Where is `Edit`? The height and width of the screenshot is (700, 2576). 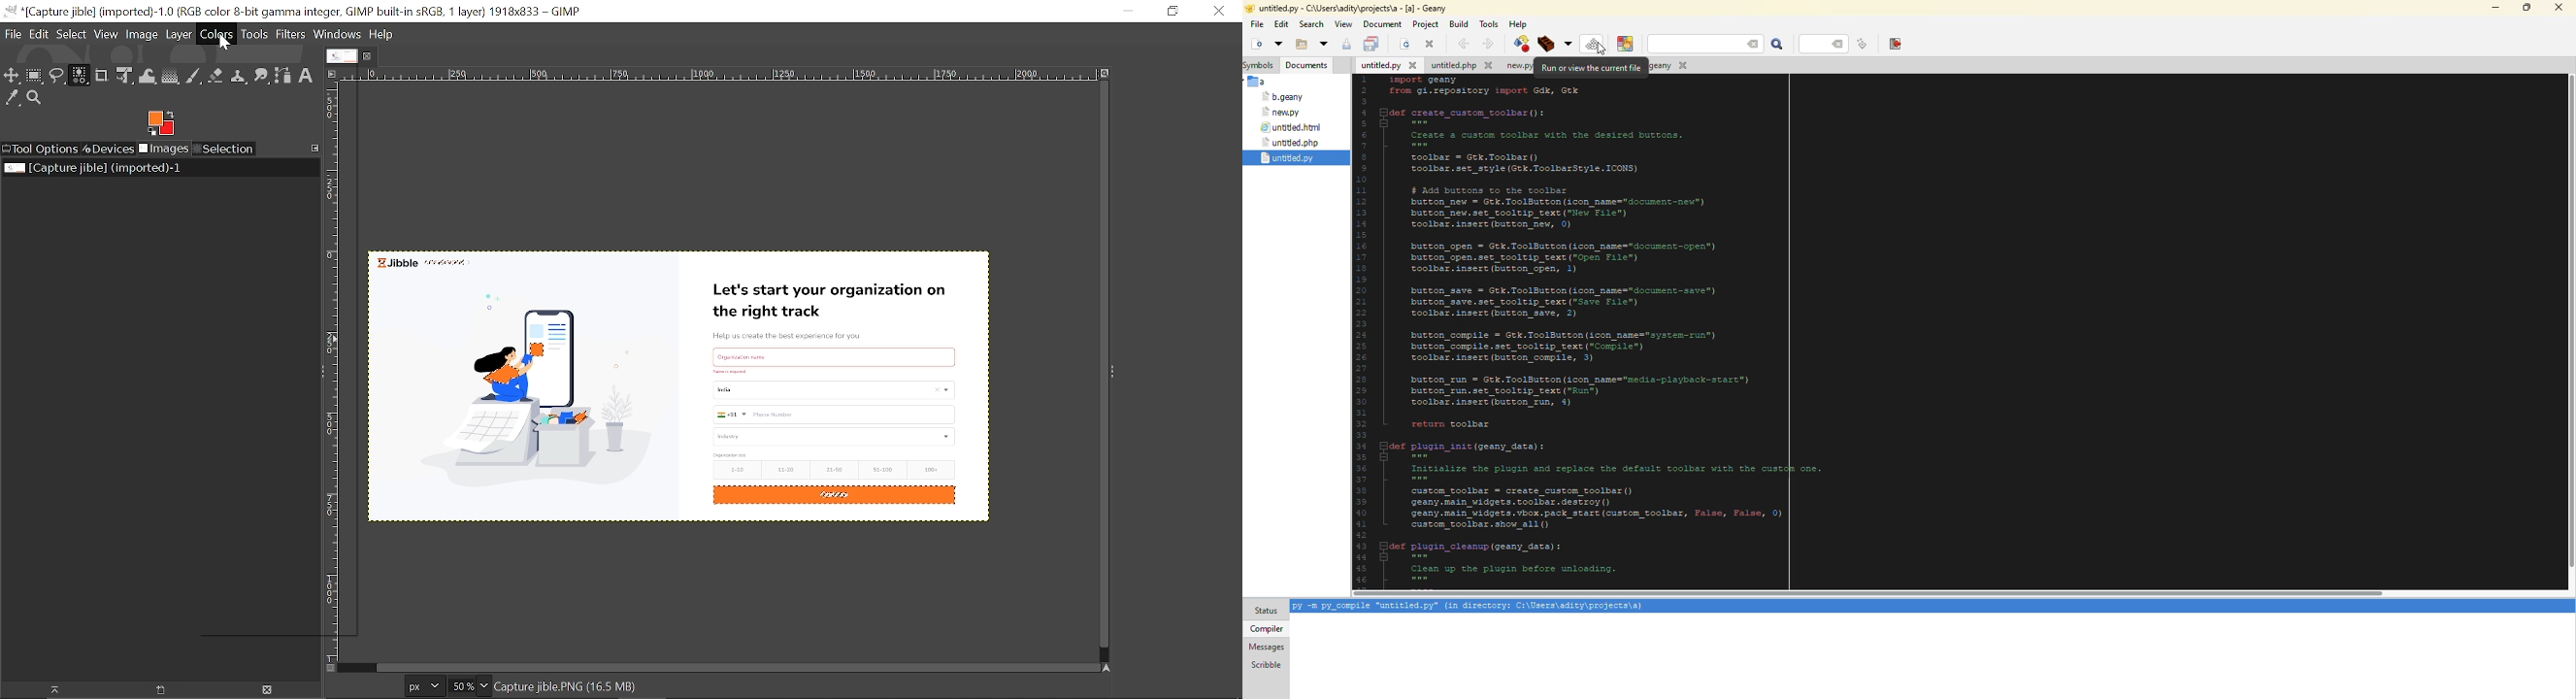
Edit is located at coordinates (40, 33).